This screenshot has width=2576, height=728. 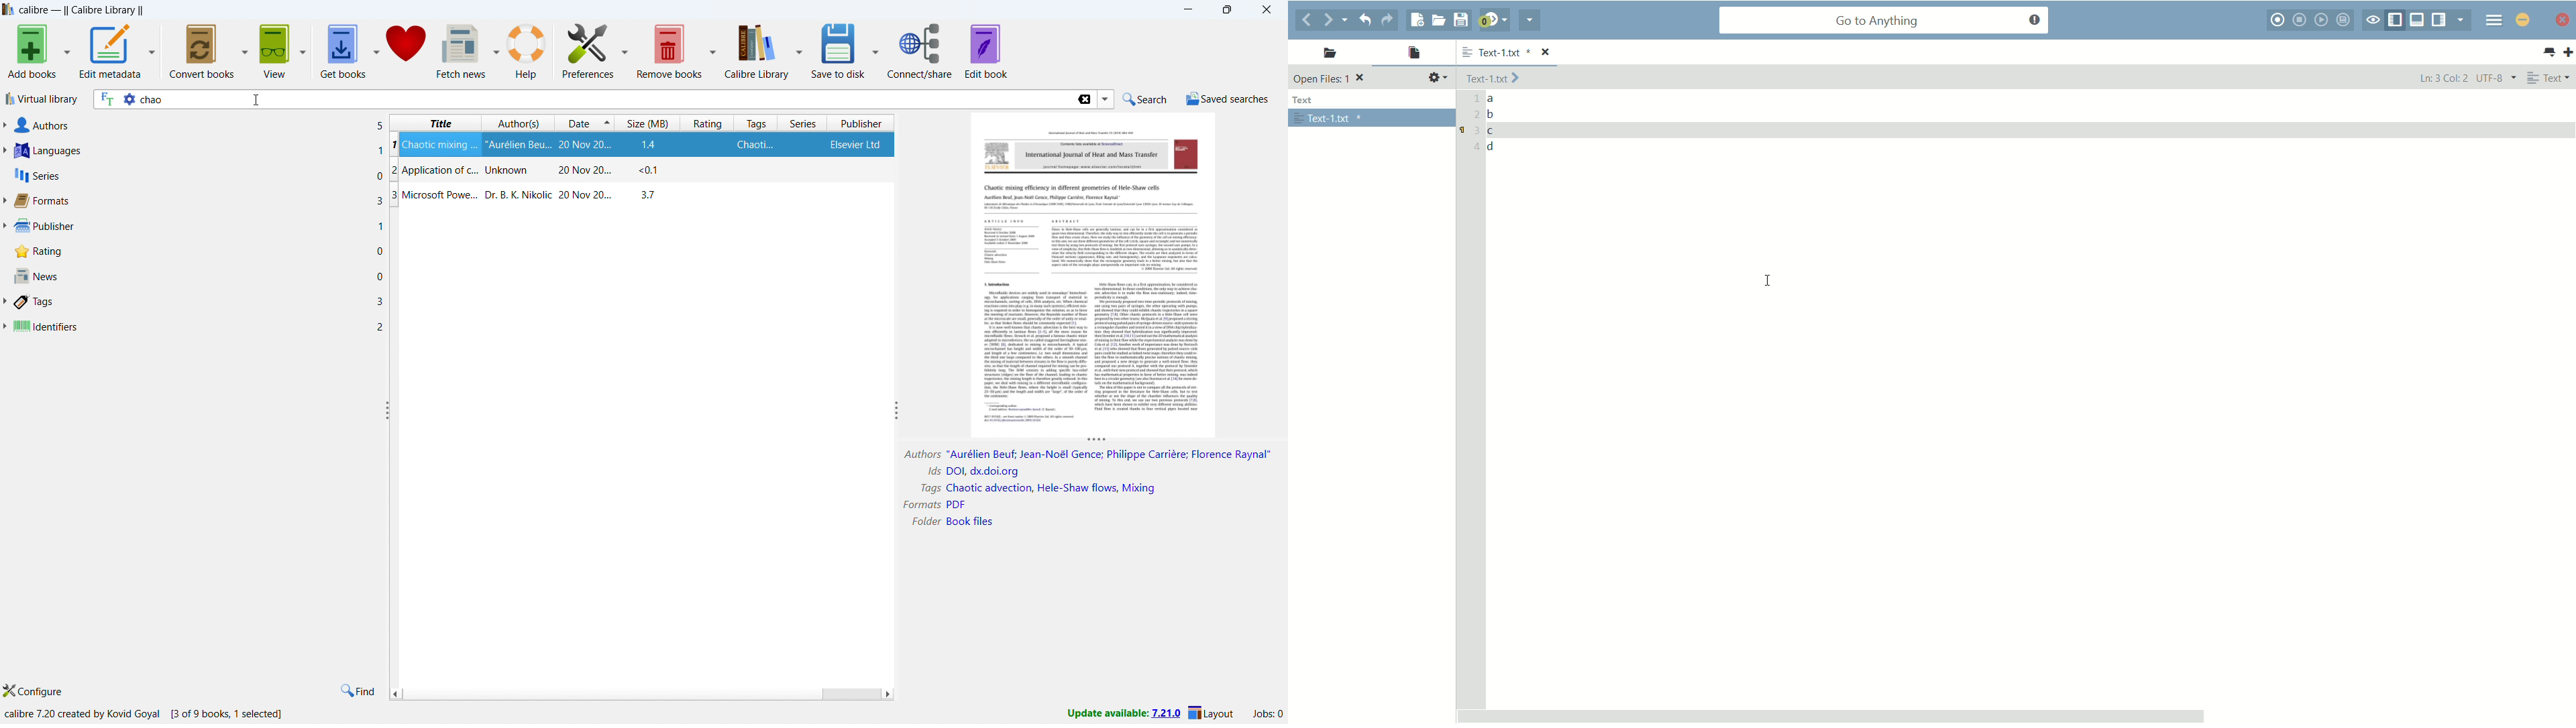 What do you see at coordinates (462, 50) in the screenshot?
I see `fetch news` at bounding box center [462, 50].